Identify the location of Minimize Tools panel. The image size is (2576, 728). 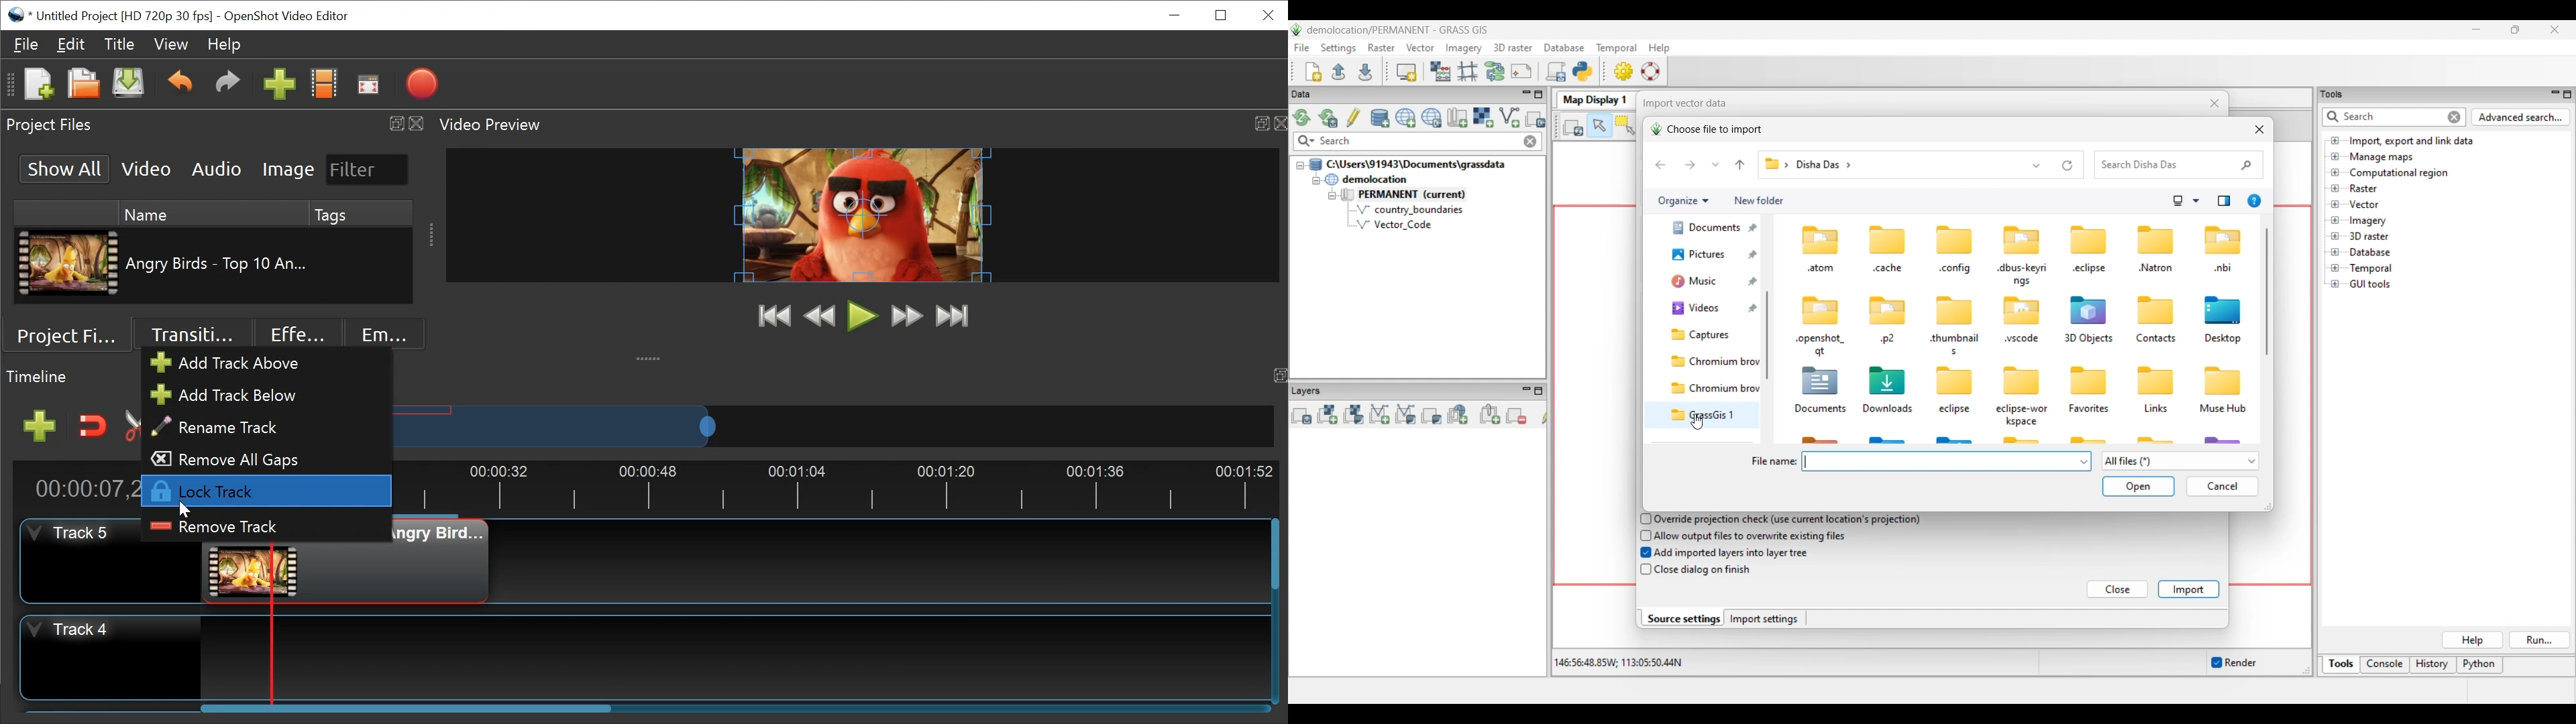
(2553, 94).